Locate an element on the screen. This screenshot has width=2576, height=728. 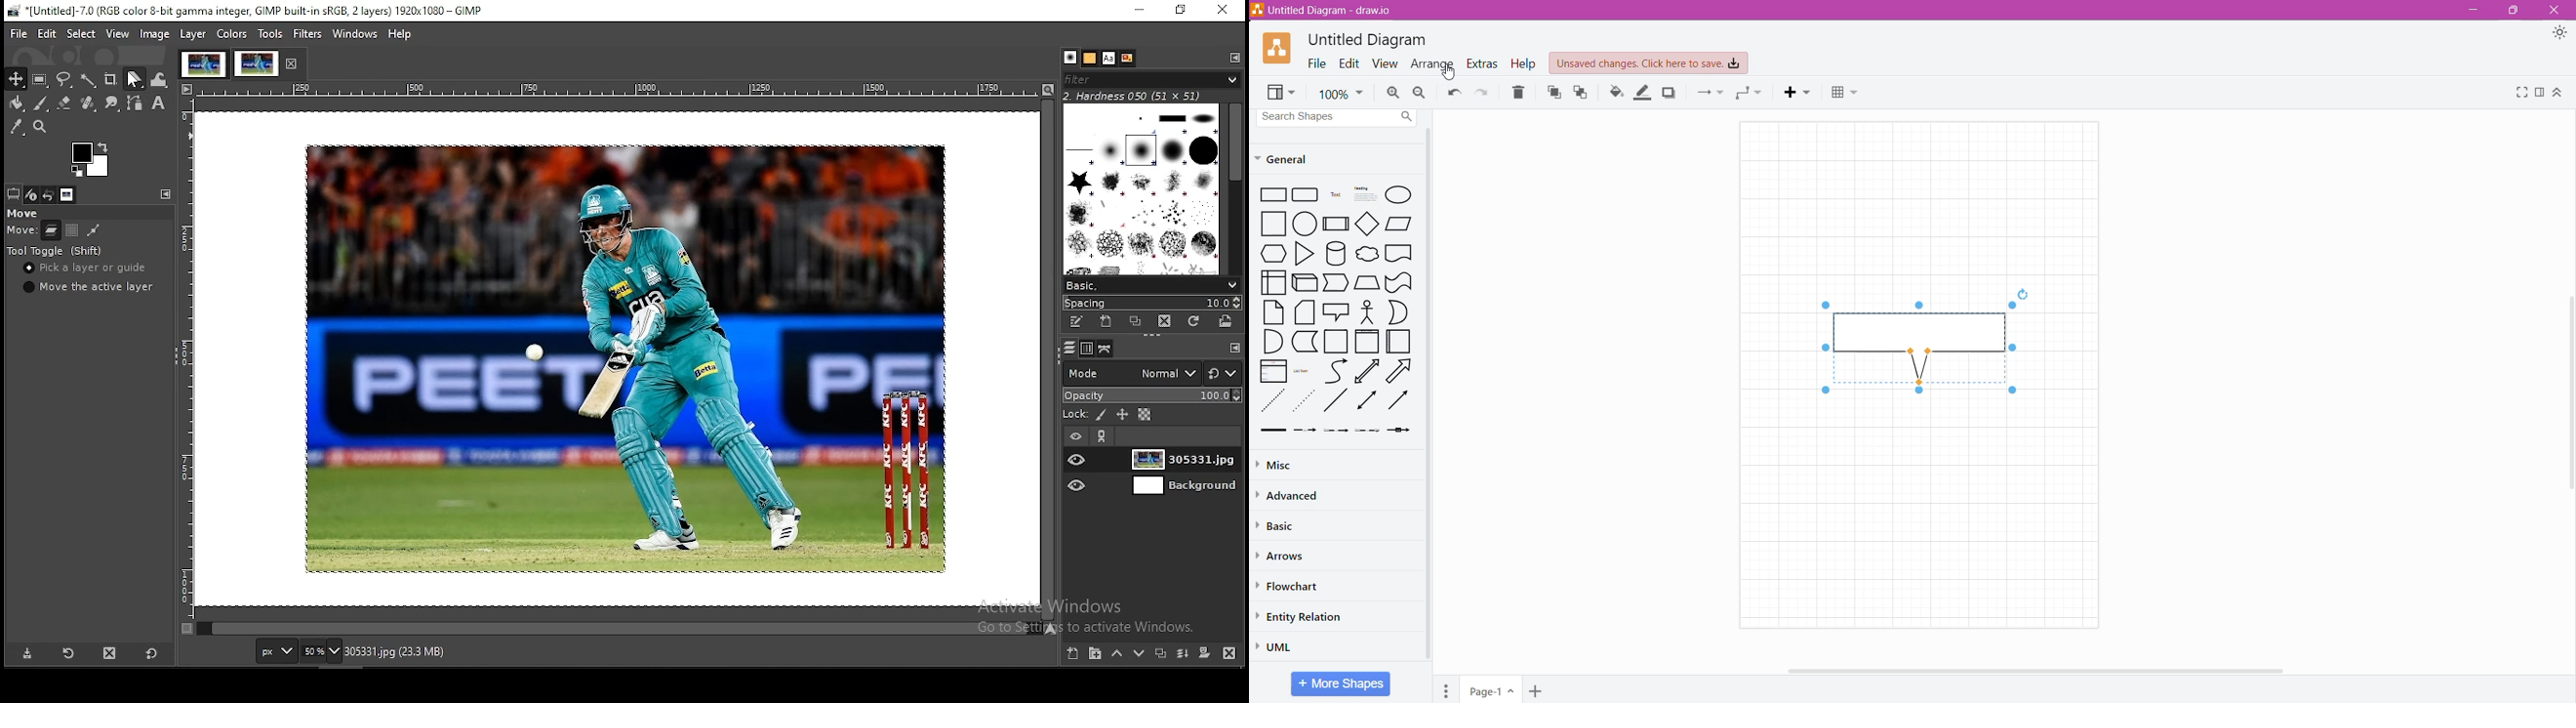
undo history is located at coordinates (51, 194).